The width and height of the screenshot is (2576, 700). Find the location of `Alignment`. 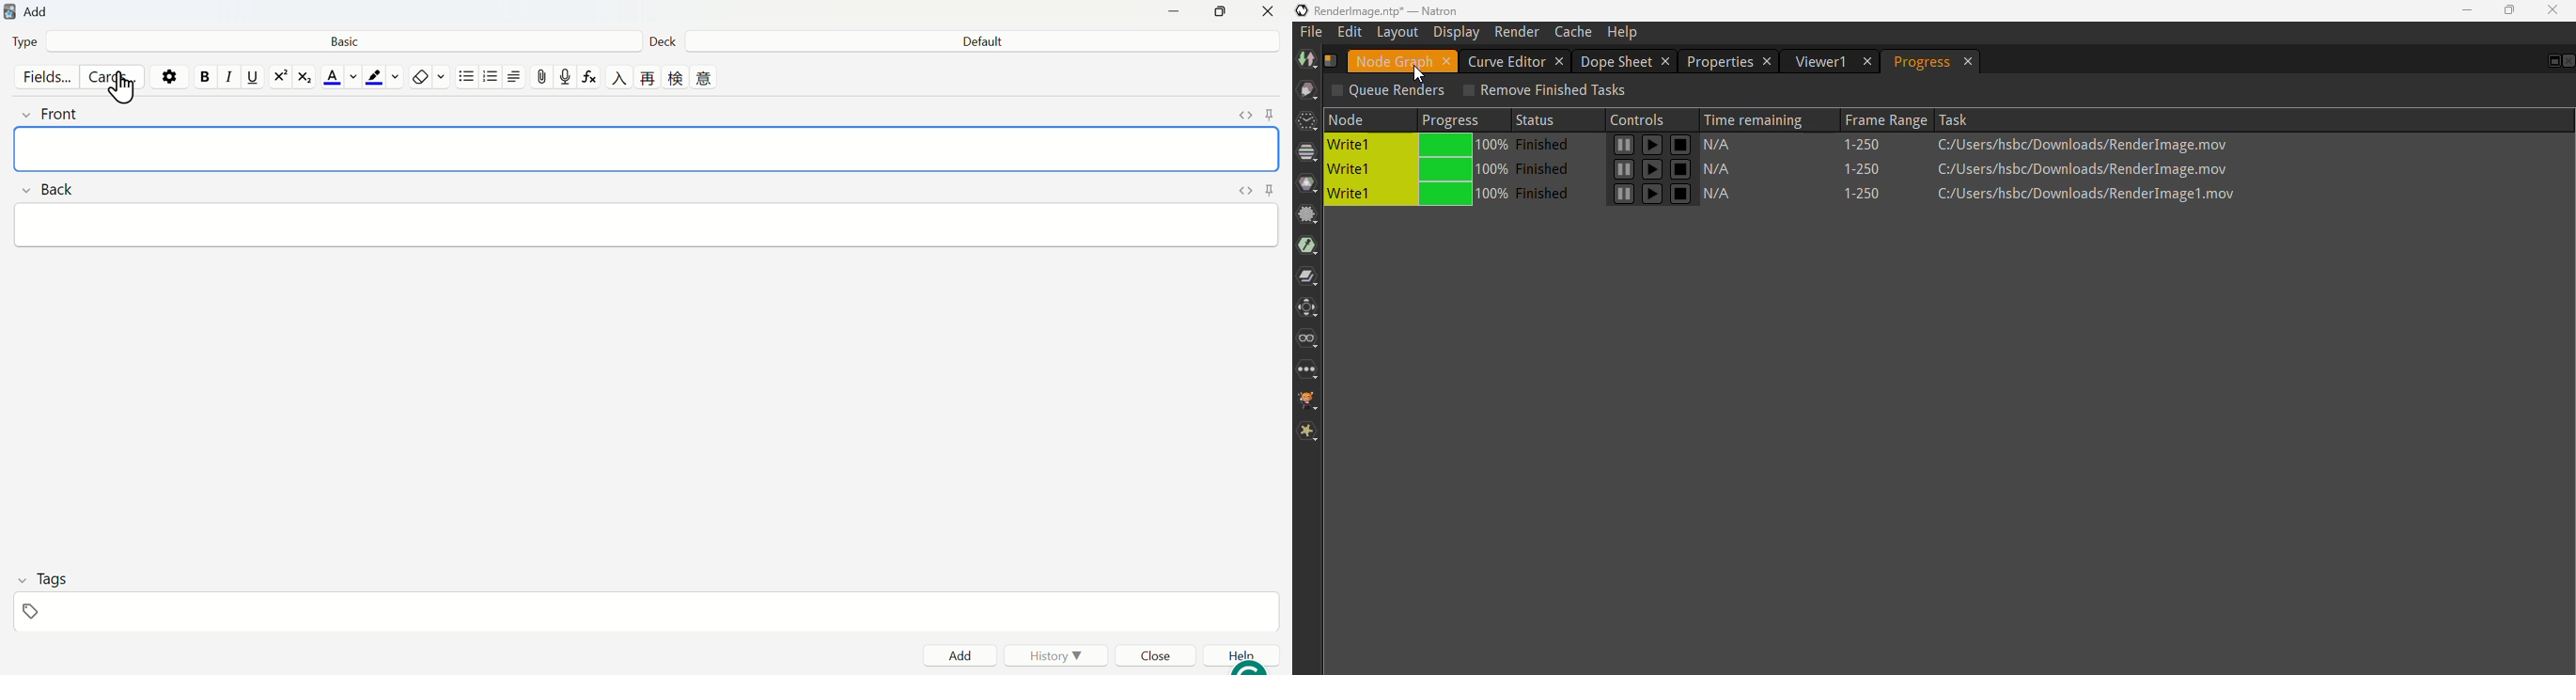

Alignment is located at coordinates (514, 77).